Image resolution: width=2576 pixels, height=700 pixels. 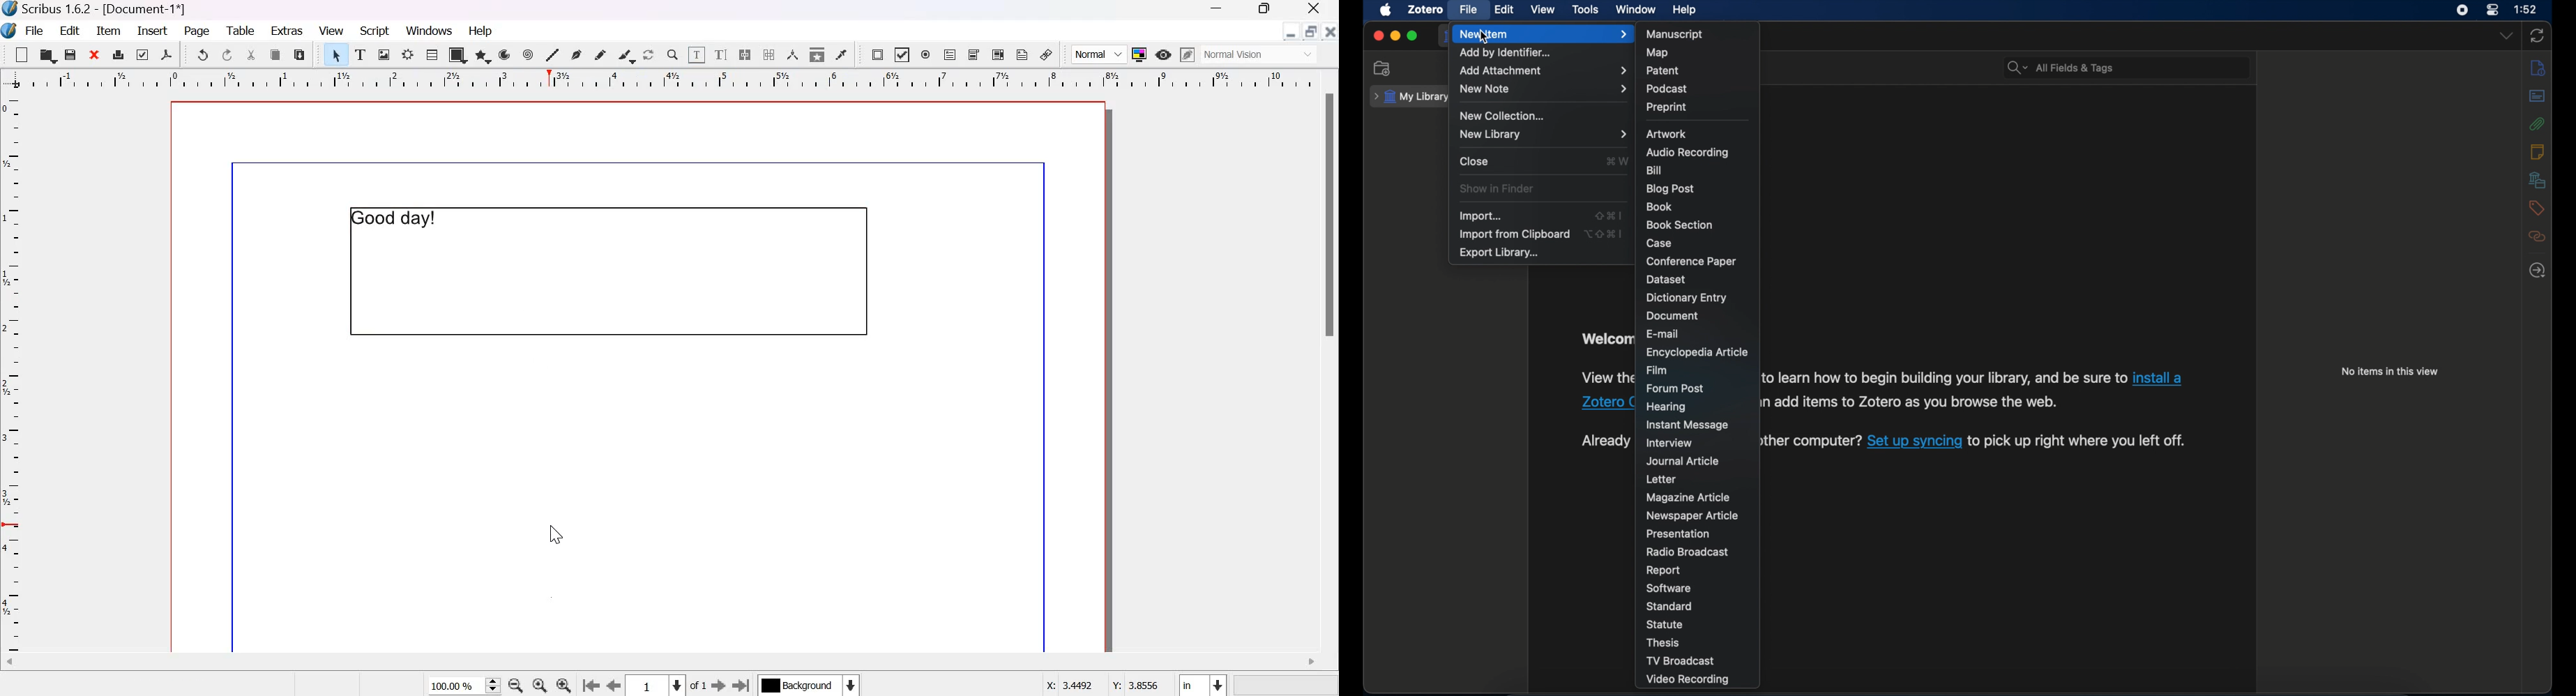 What do you see at coordinates (1394, 35) in the screenshot?
I see `minimize` at bounding box center [1394, 35].